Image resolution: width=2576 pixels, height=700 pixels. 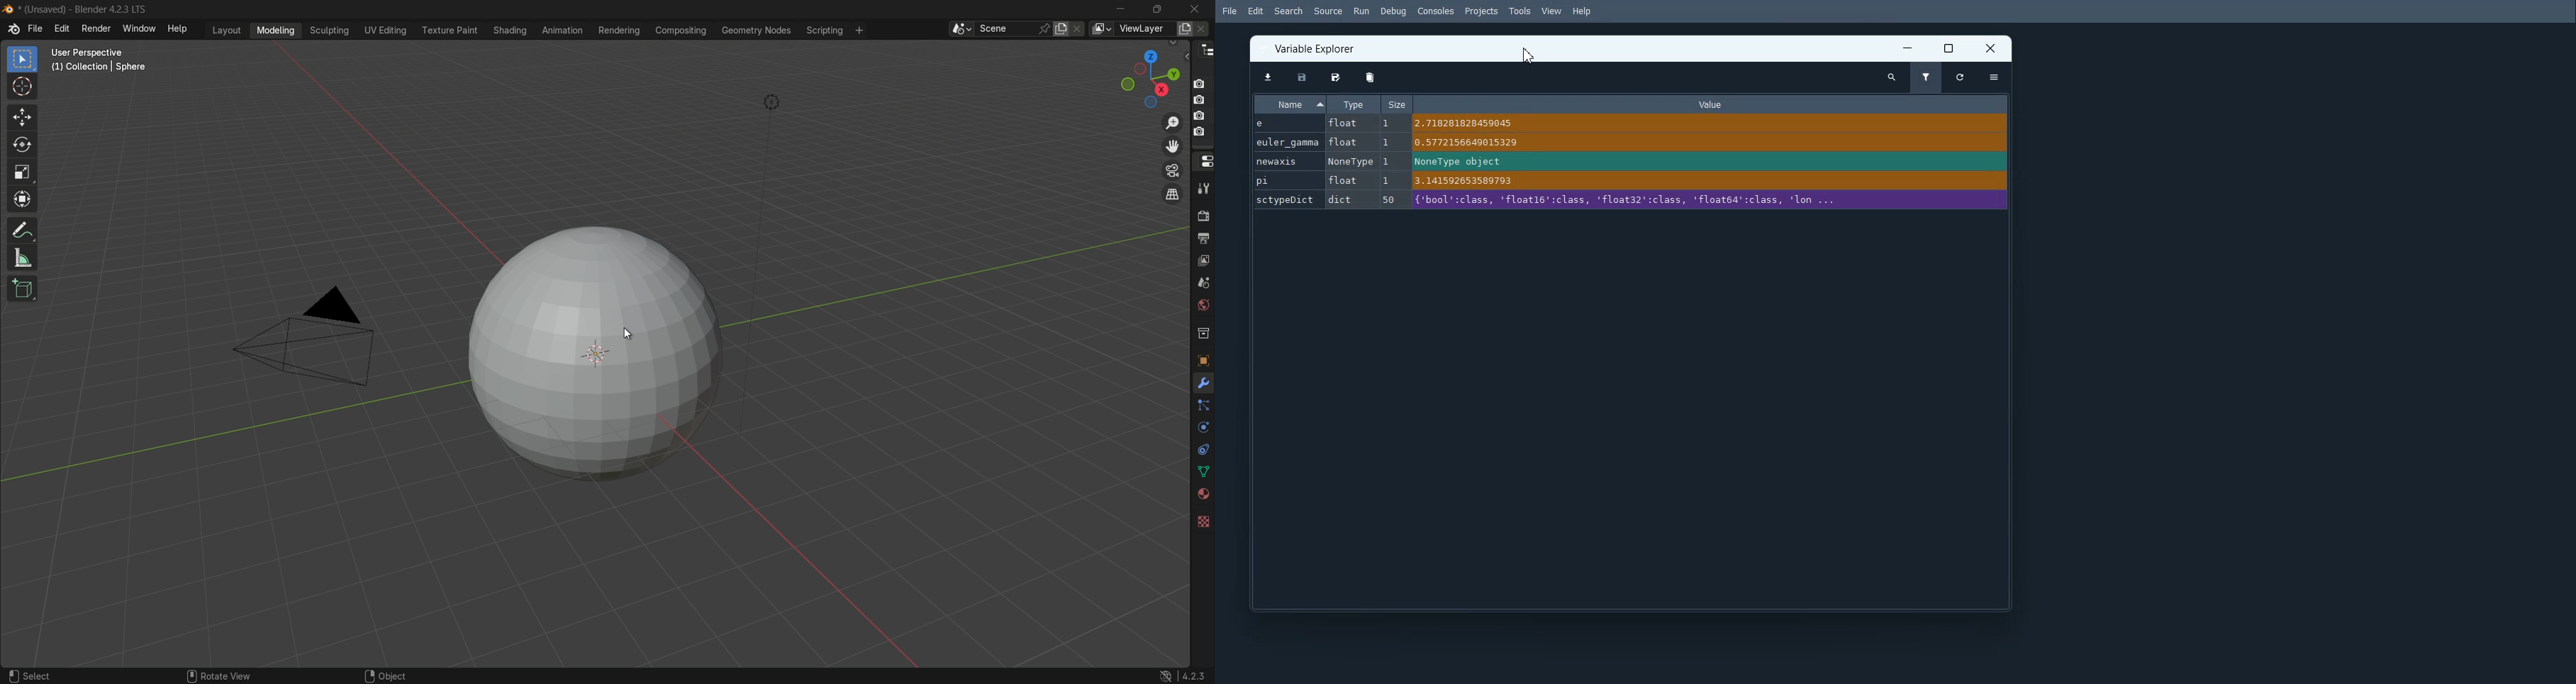 I want to click on float, so click(x=1344, y=123).